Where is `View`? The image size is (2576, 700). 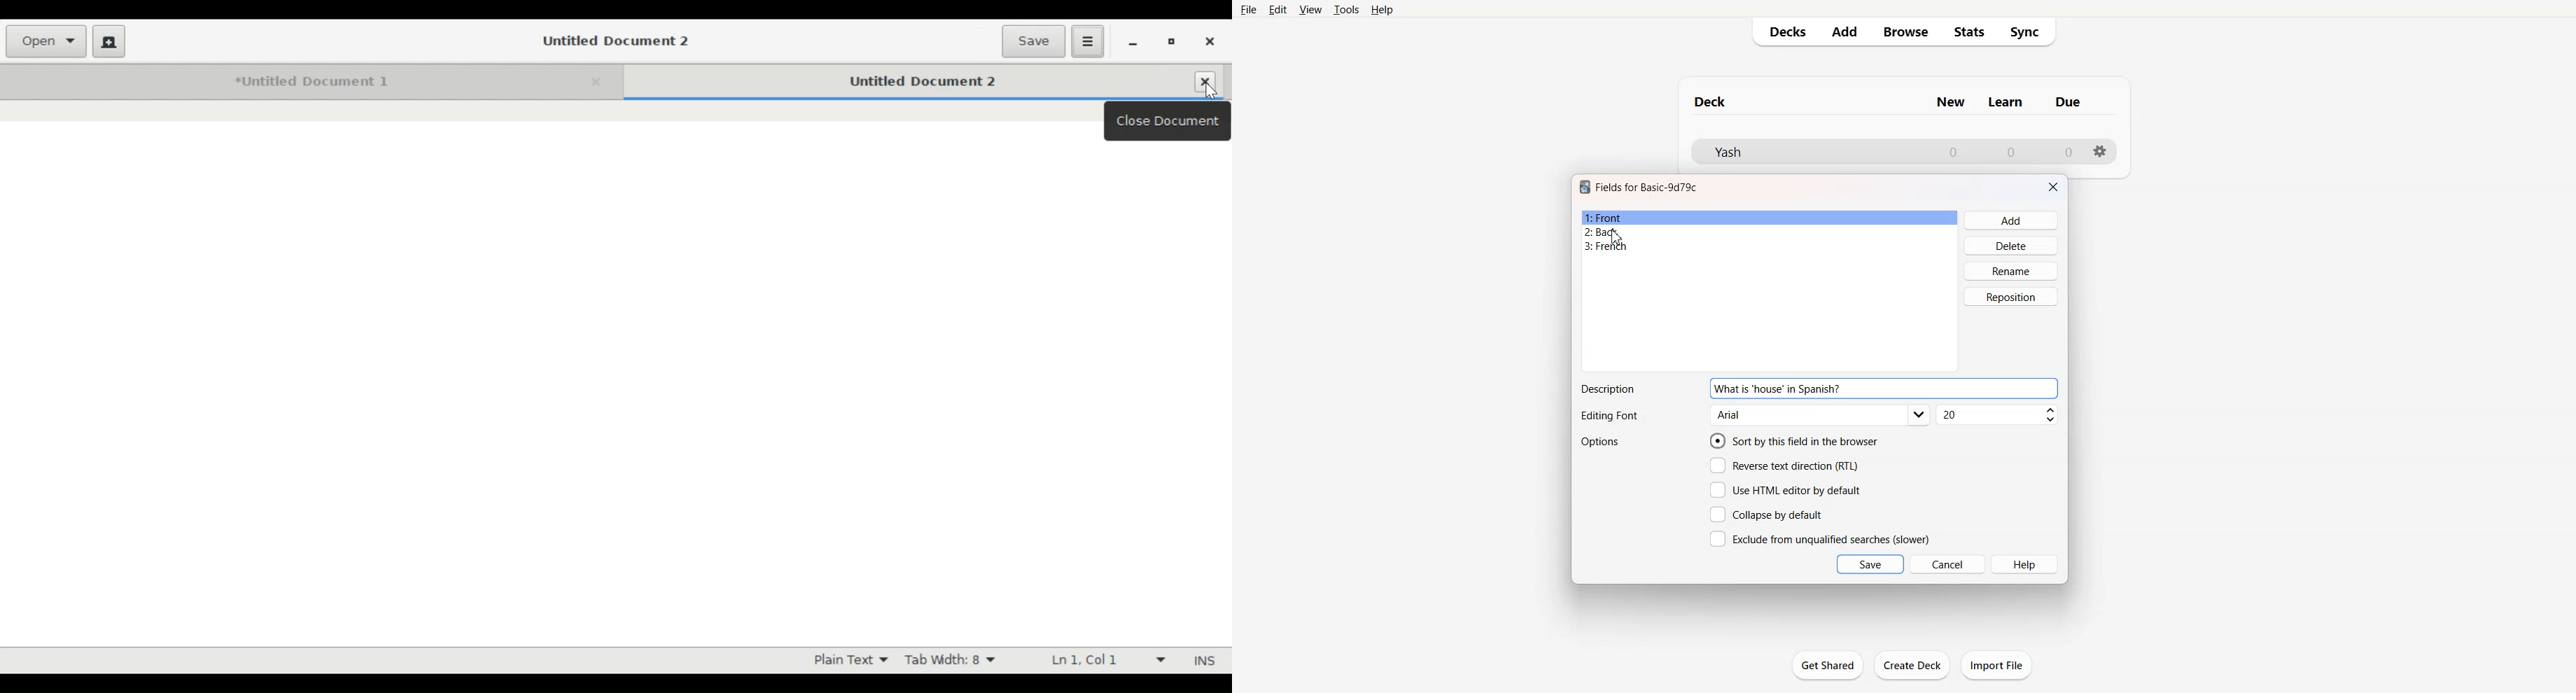 View is located at coordinates (1311, 9).